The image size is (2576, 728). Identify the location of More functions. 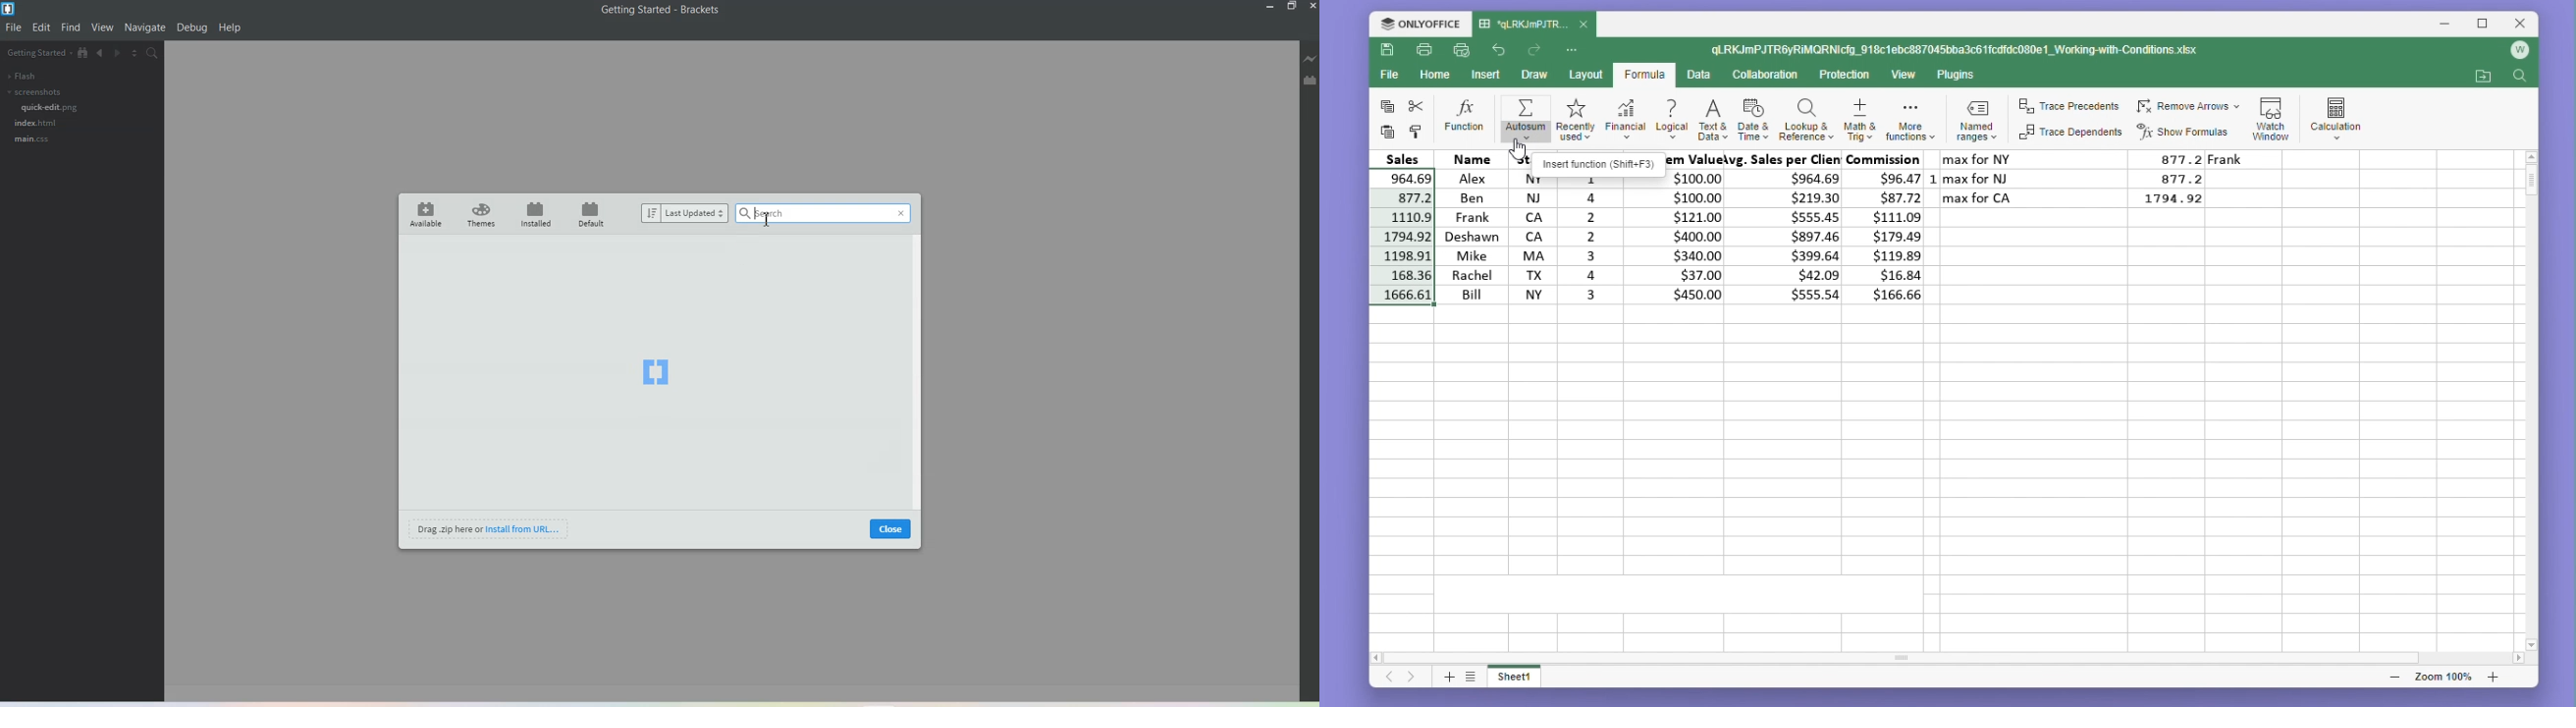
(1912, 118).